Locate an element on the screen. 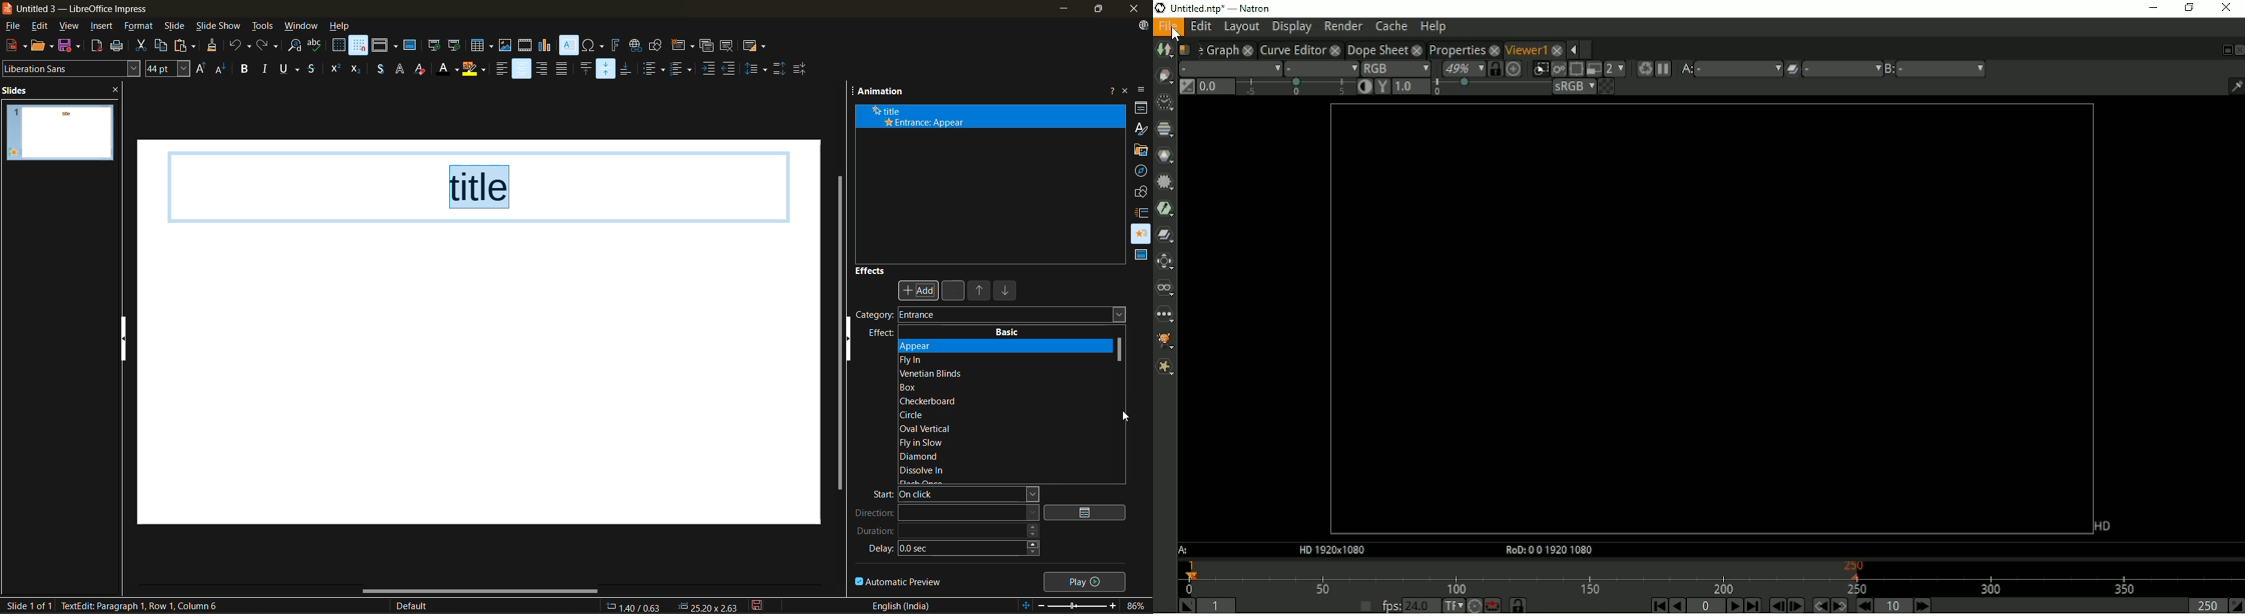 Image resolution: width=2268 pixels, height=616 pixels. clear direct formatting is located at coordinates (424, 70).